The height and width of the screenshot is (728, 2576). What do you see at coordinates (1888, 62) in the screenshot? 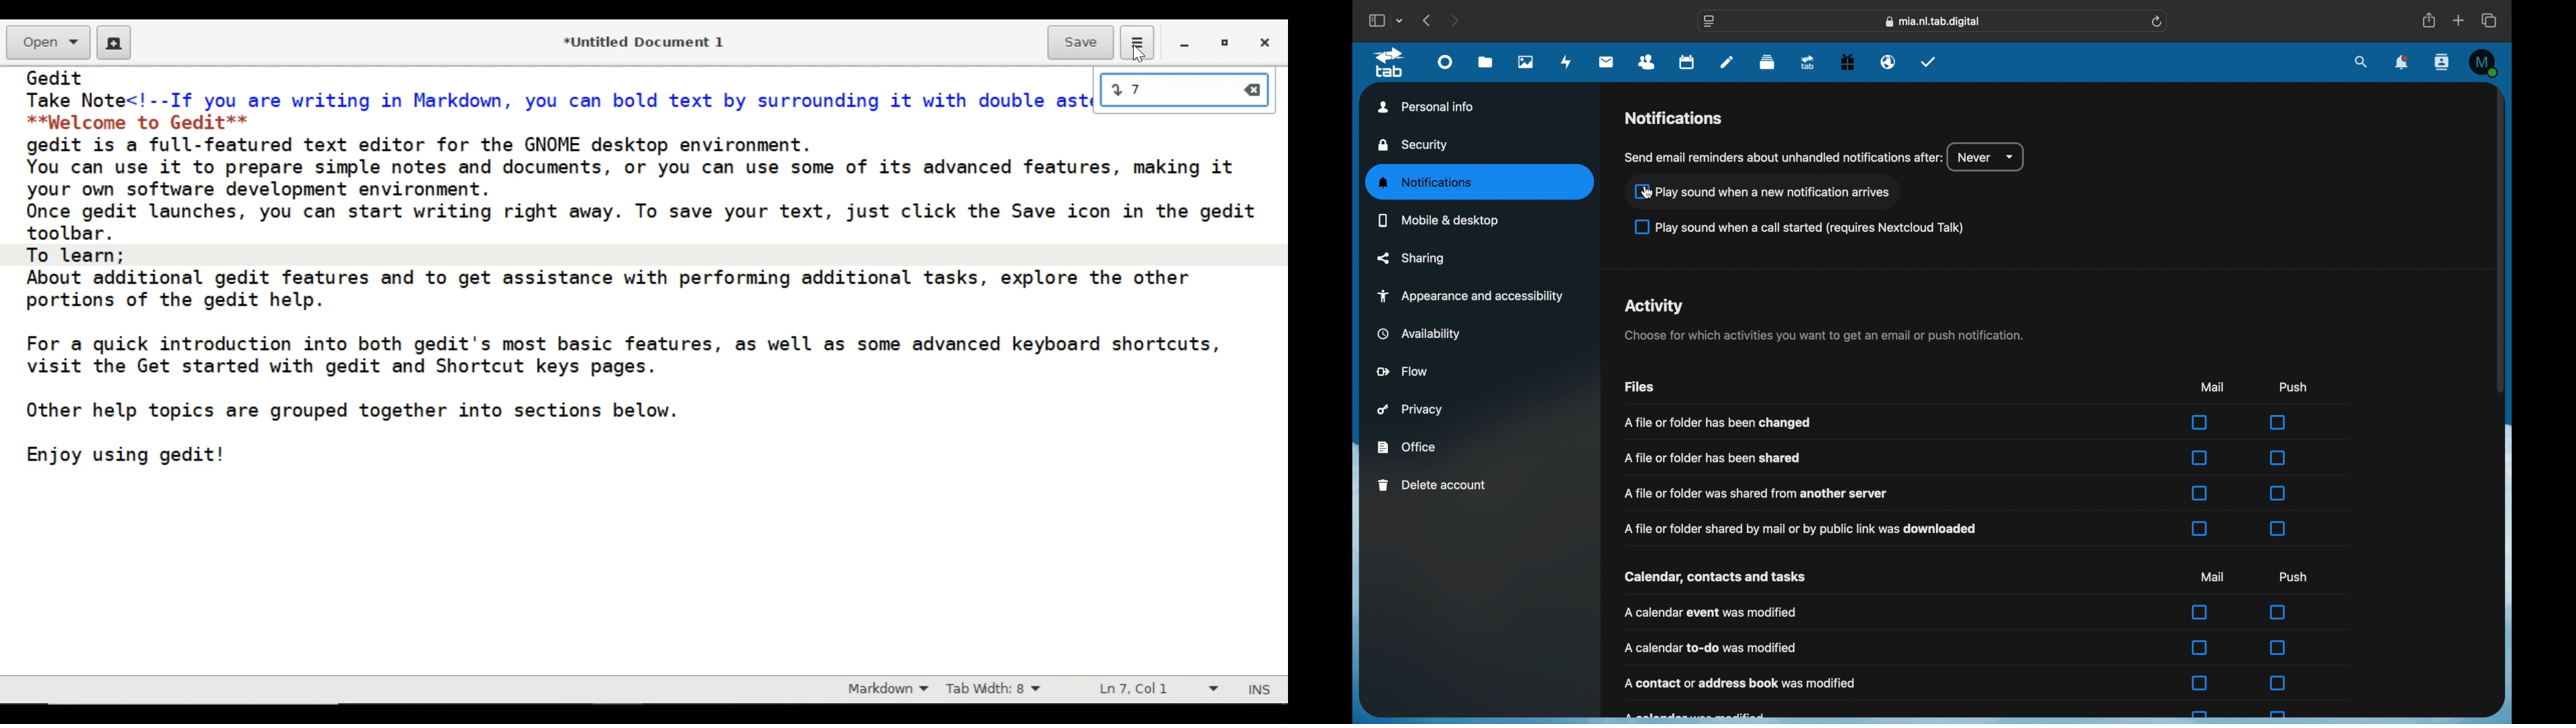
I see `emails` at bounding box center [1888, 62].